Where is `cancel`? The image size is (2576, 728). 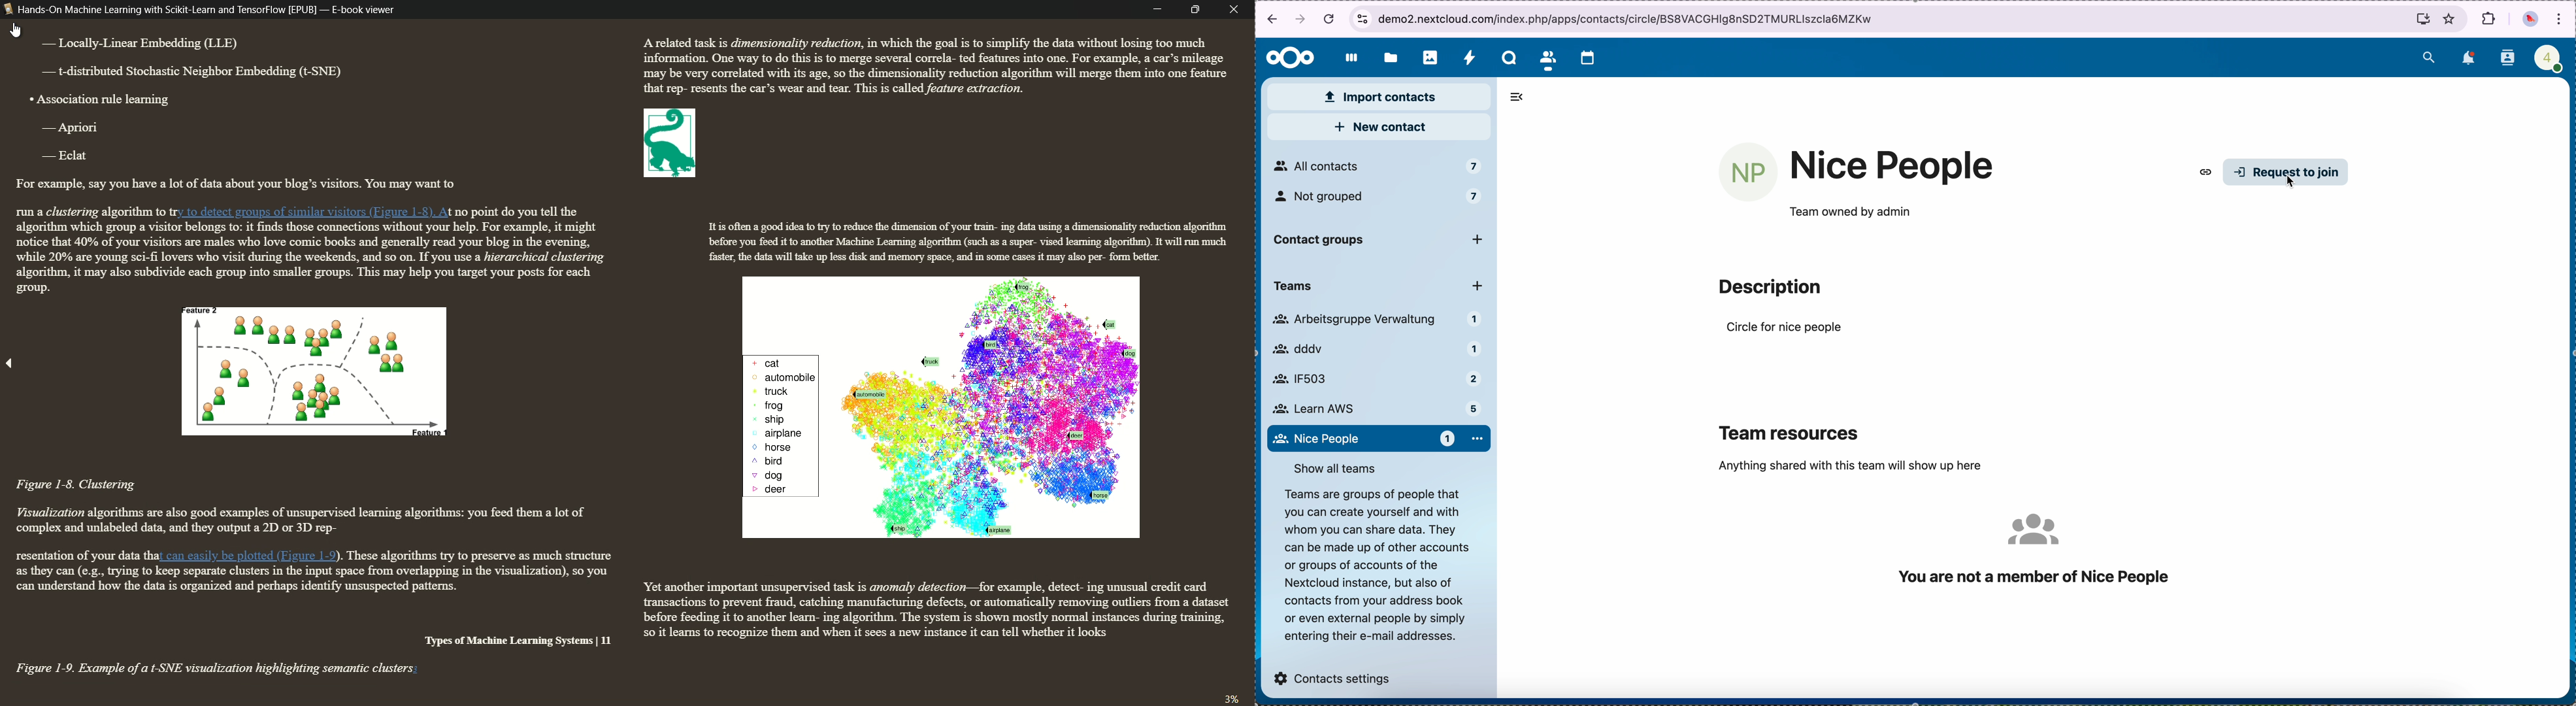 cancel is located at coordinates (1329, 19).